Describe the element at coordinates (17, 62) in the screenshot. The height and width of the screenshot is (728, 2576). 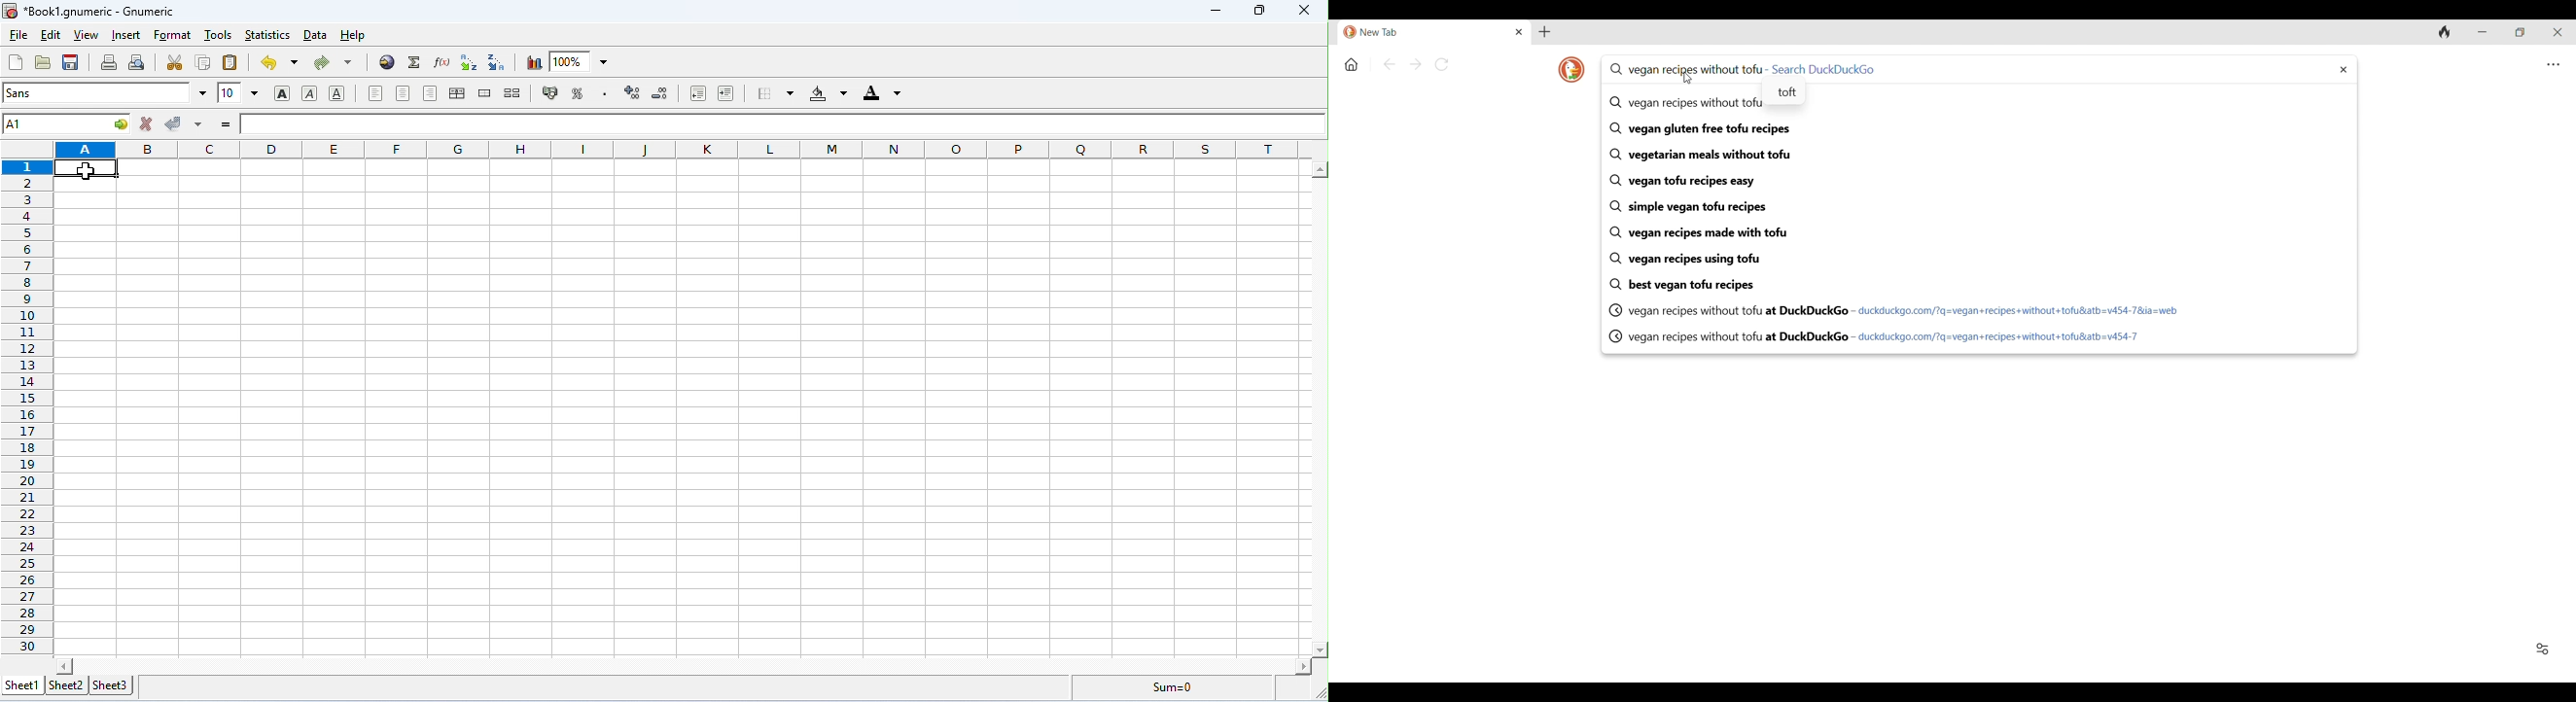
I see `new` at that location.